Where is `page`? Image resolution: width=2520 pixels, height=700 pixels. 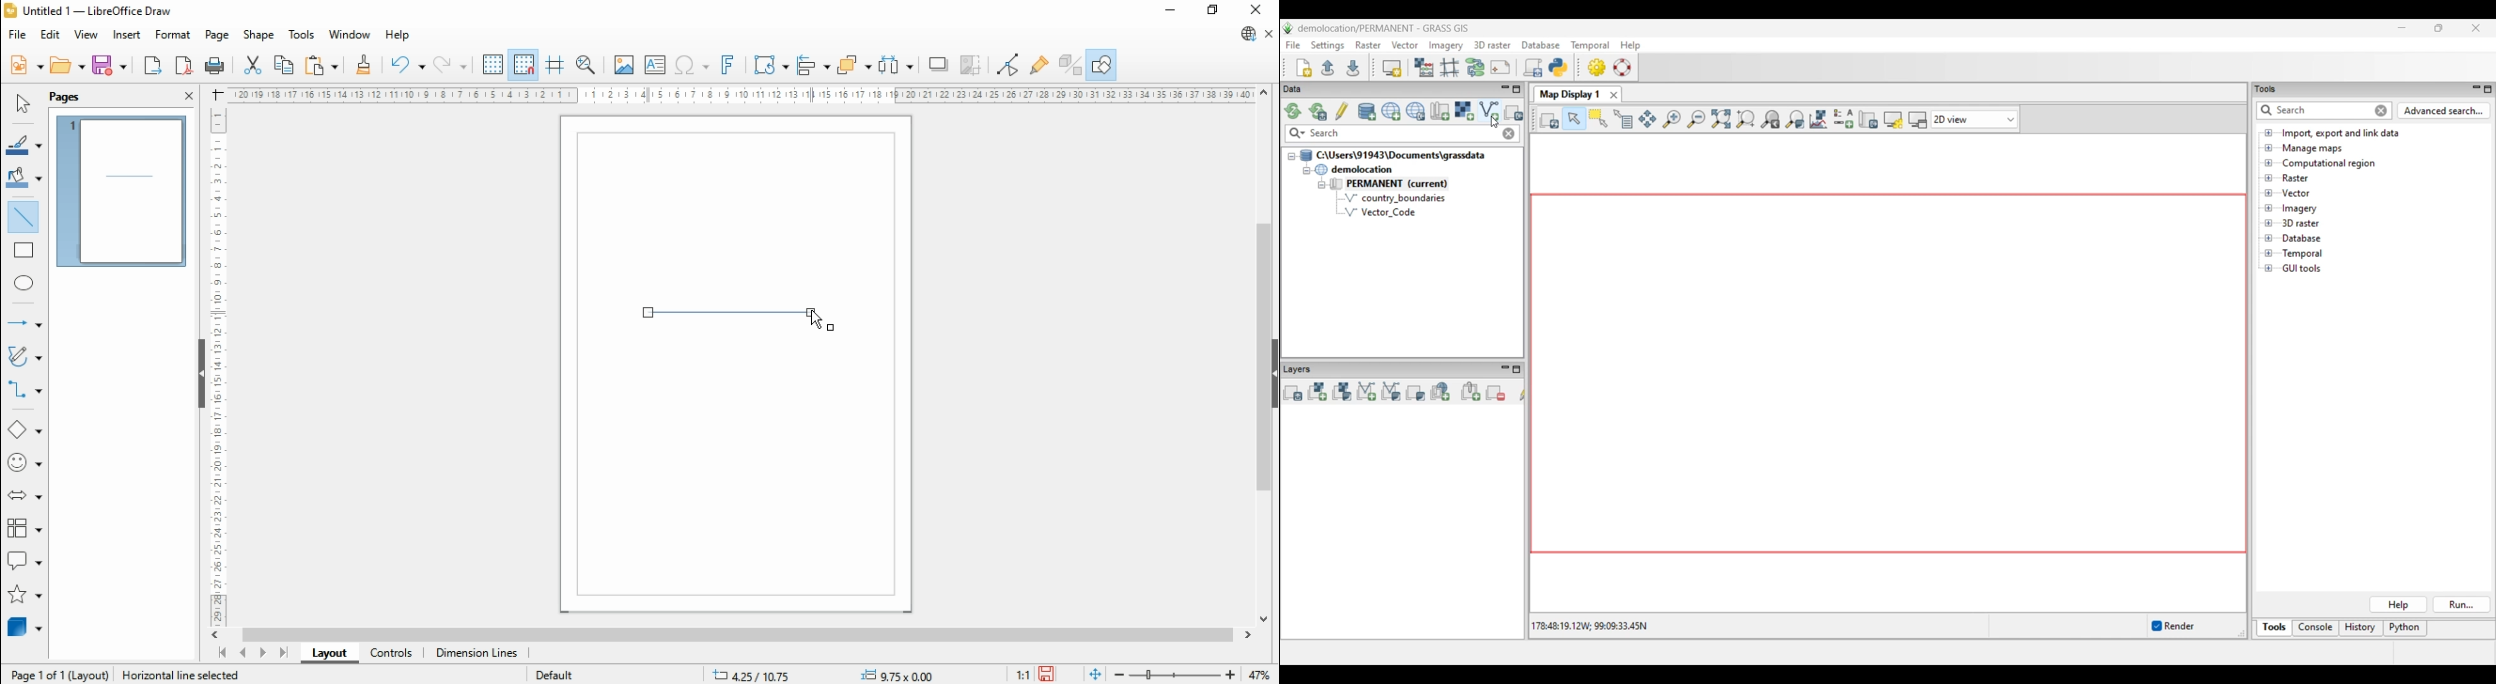
page is located at coordinates (215, 35).